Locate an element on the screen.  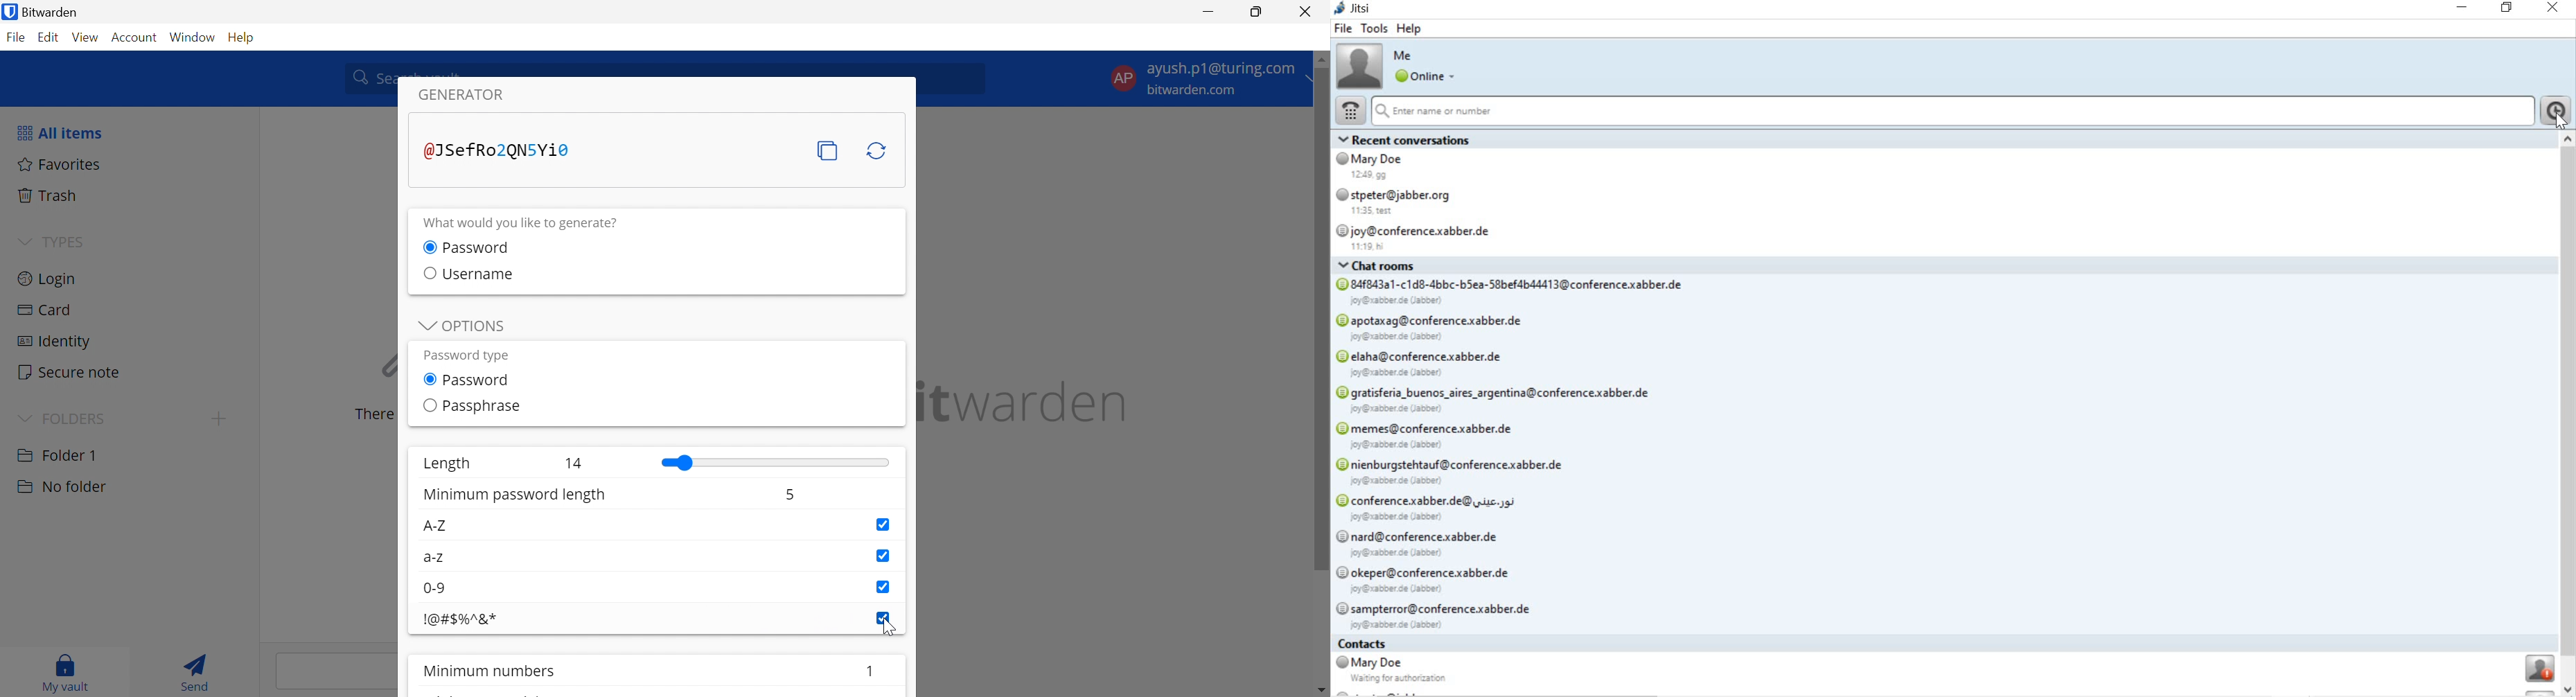
Checkbox is located at coordinates (427, 406).